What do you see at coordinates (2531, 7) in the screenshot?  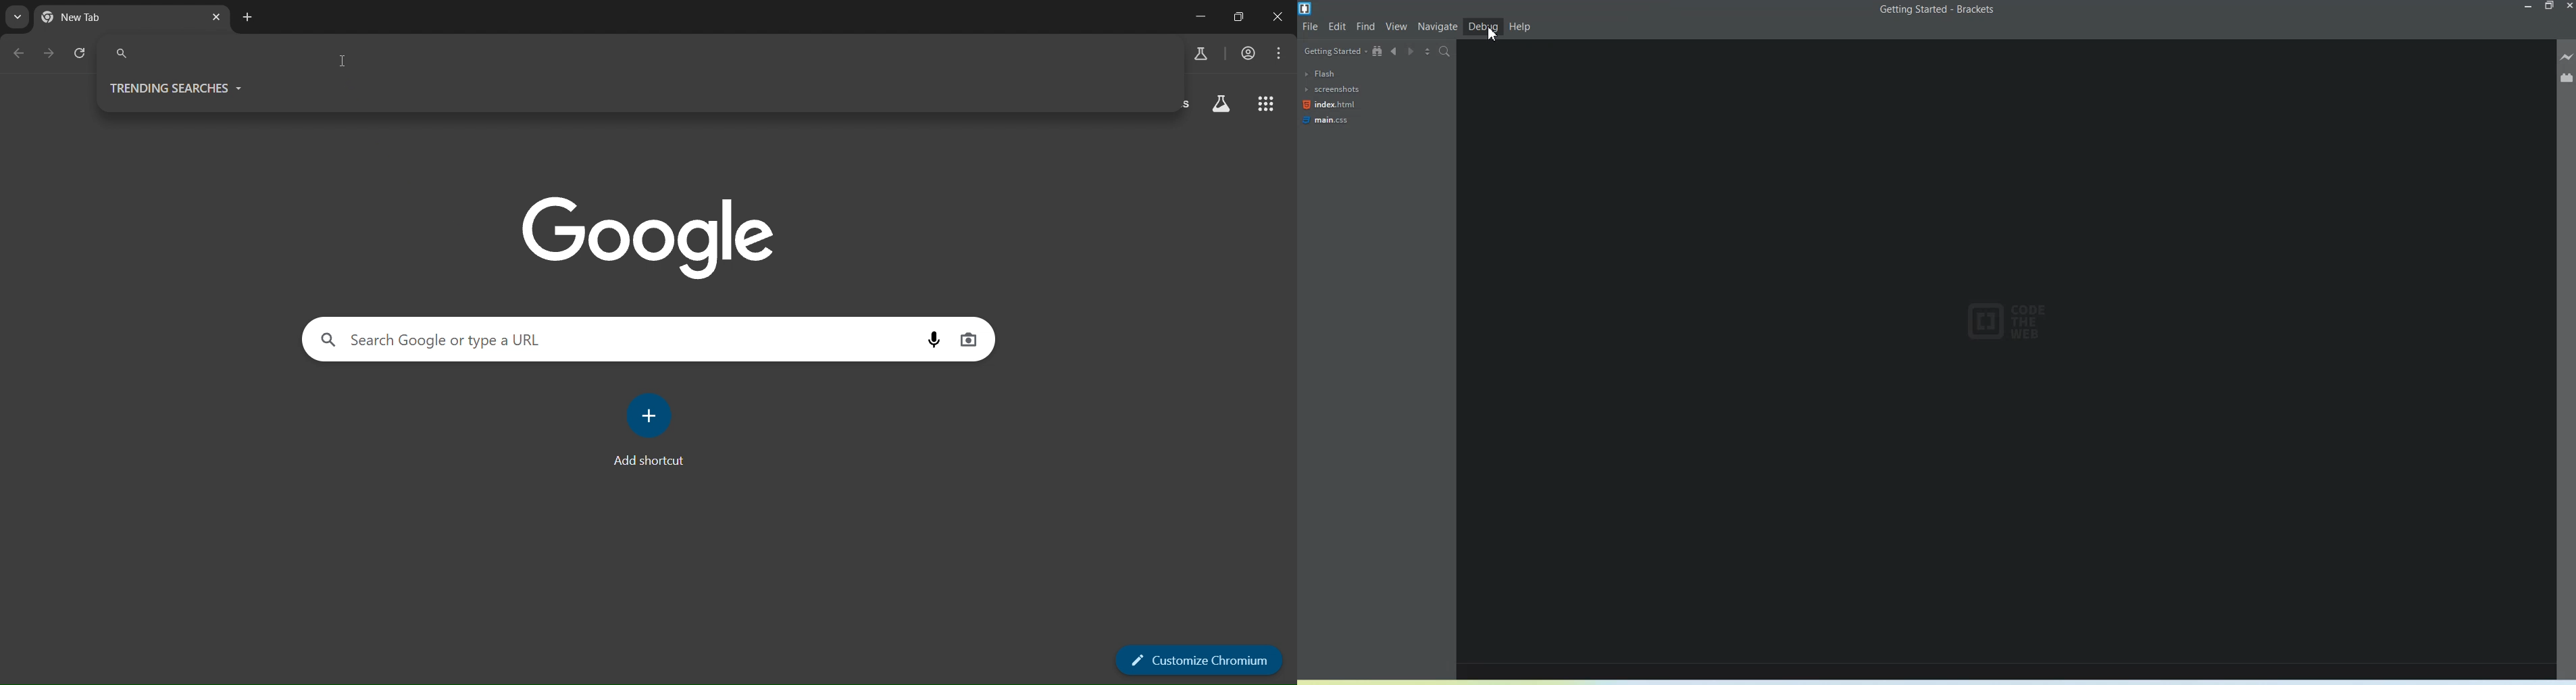 I see `Minimize` at bounding box center [2531, 7].